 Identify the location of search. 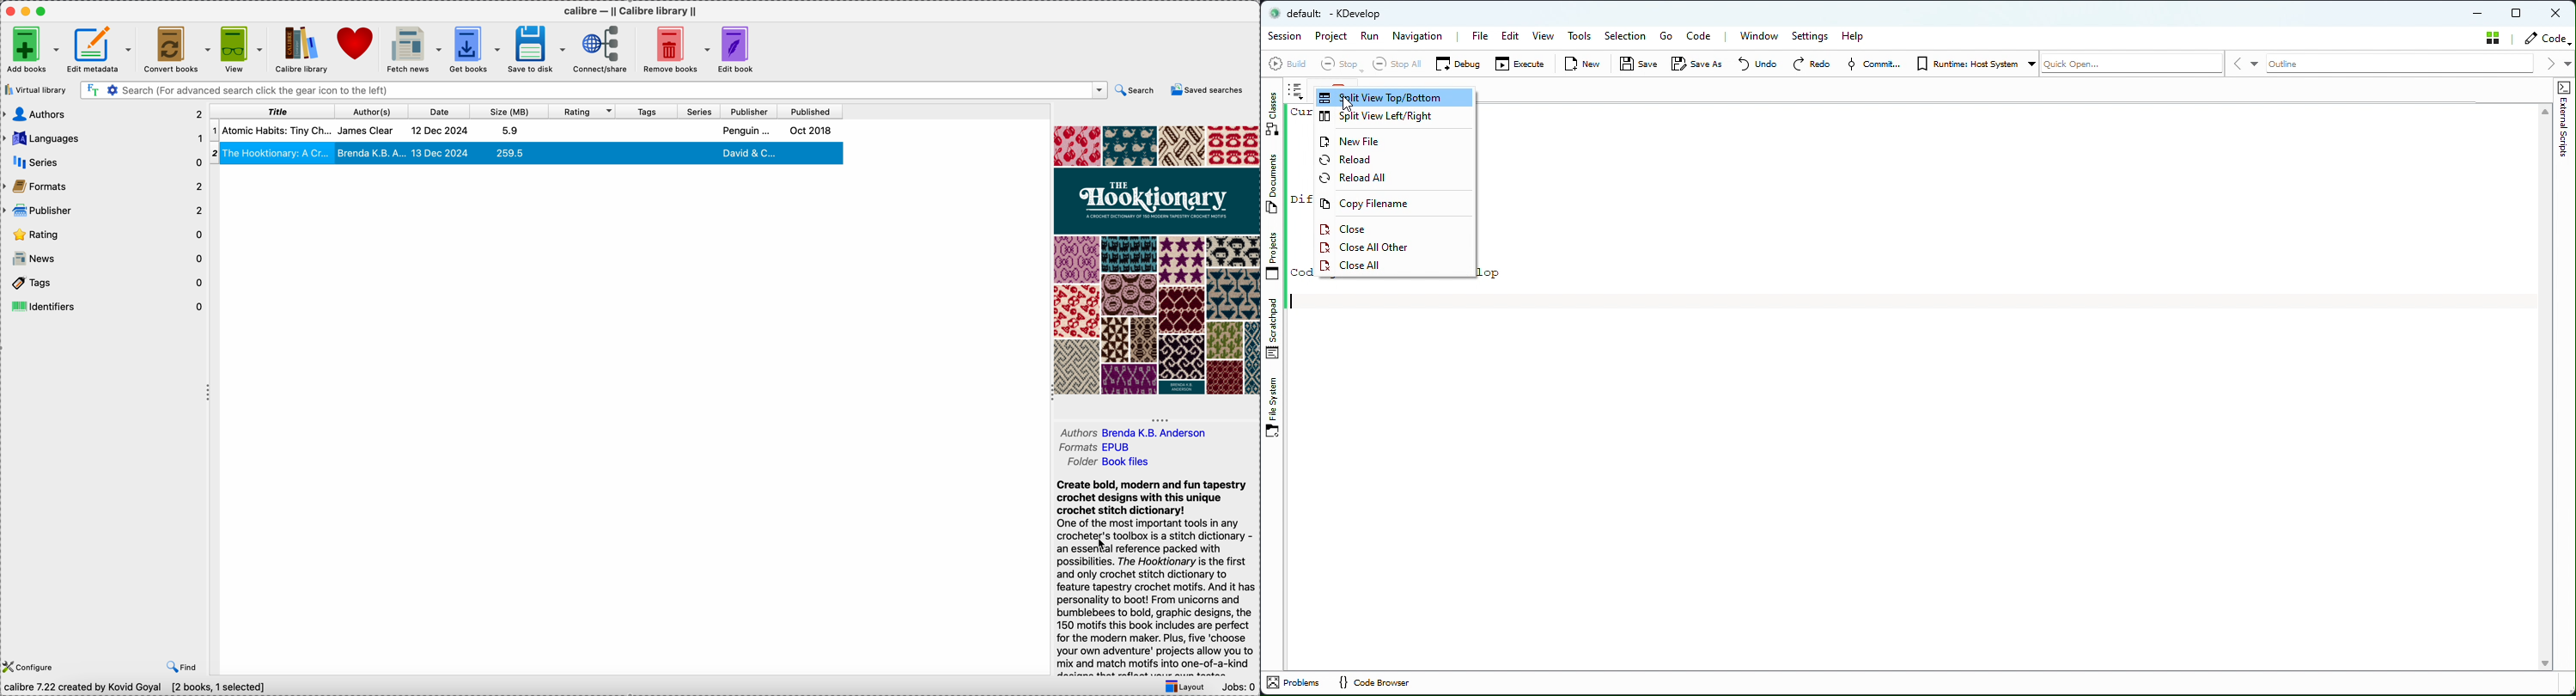
(1136, 90).